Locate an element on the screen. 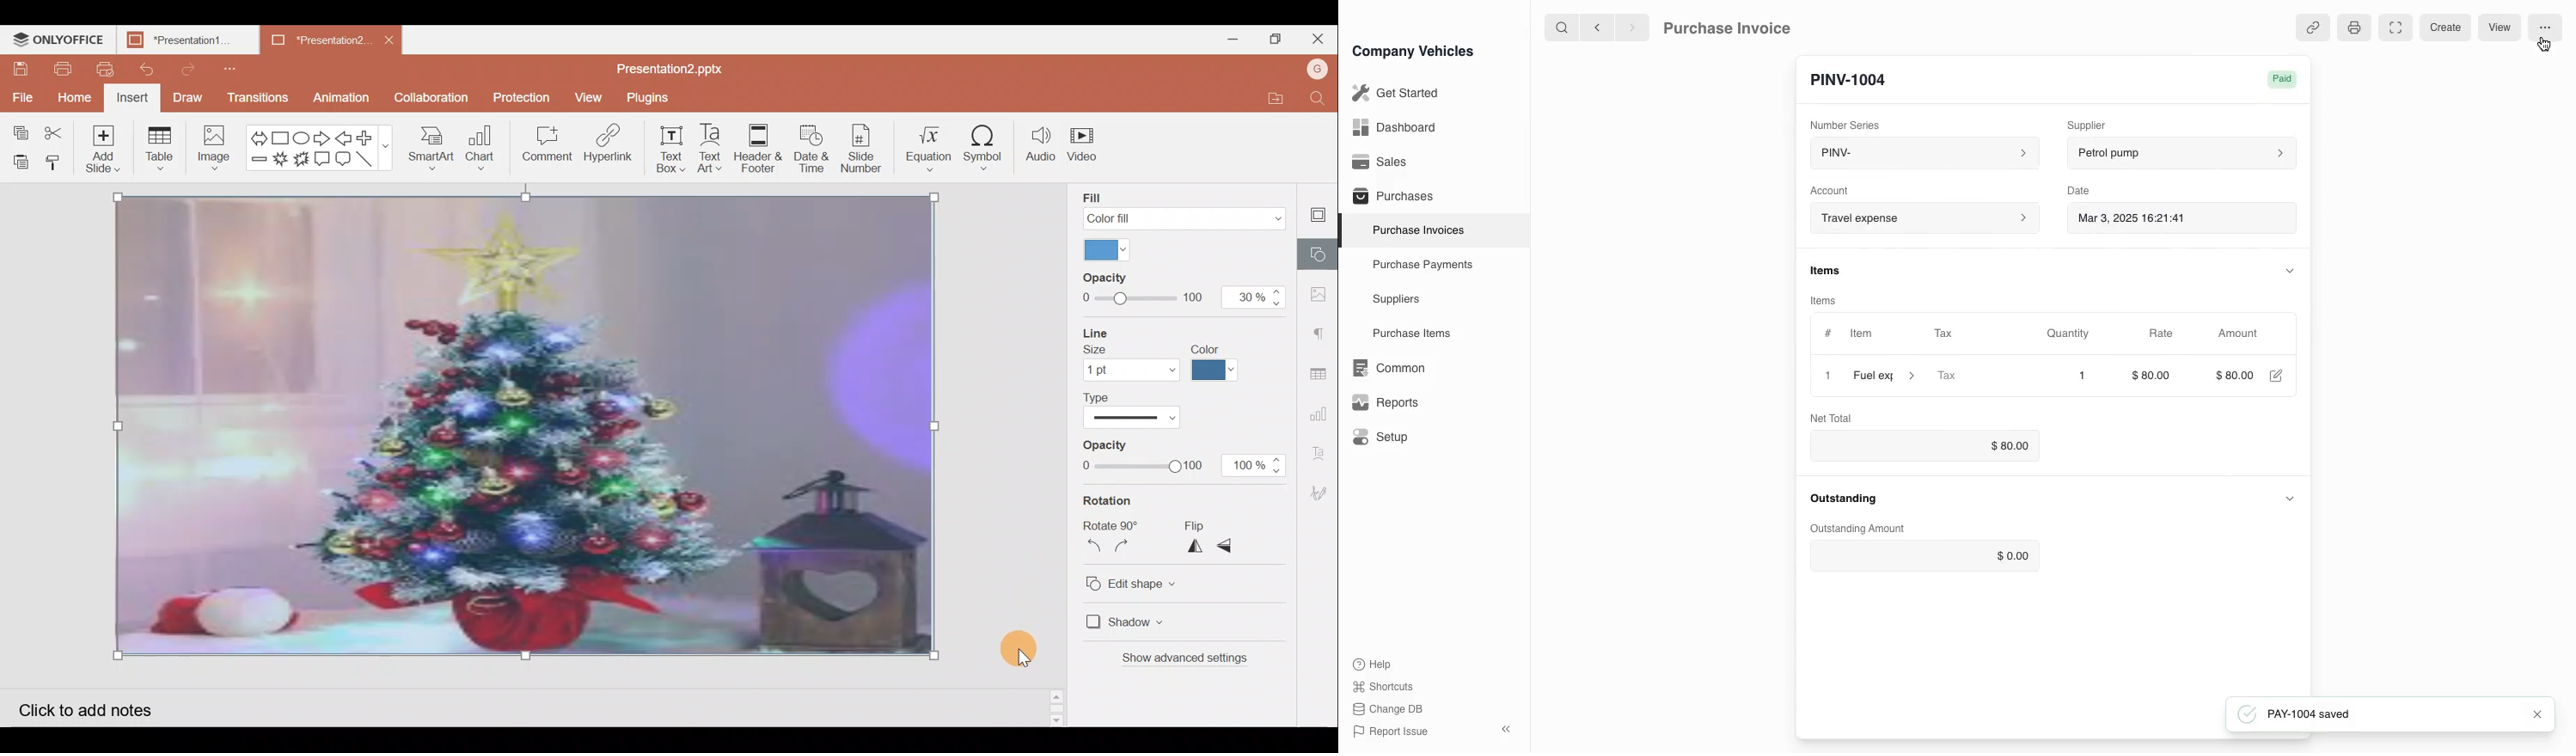  Transitions is located at coordinates (257, 98).